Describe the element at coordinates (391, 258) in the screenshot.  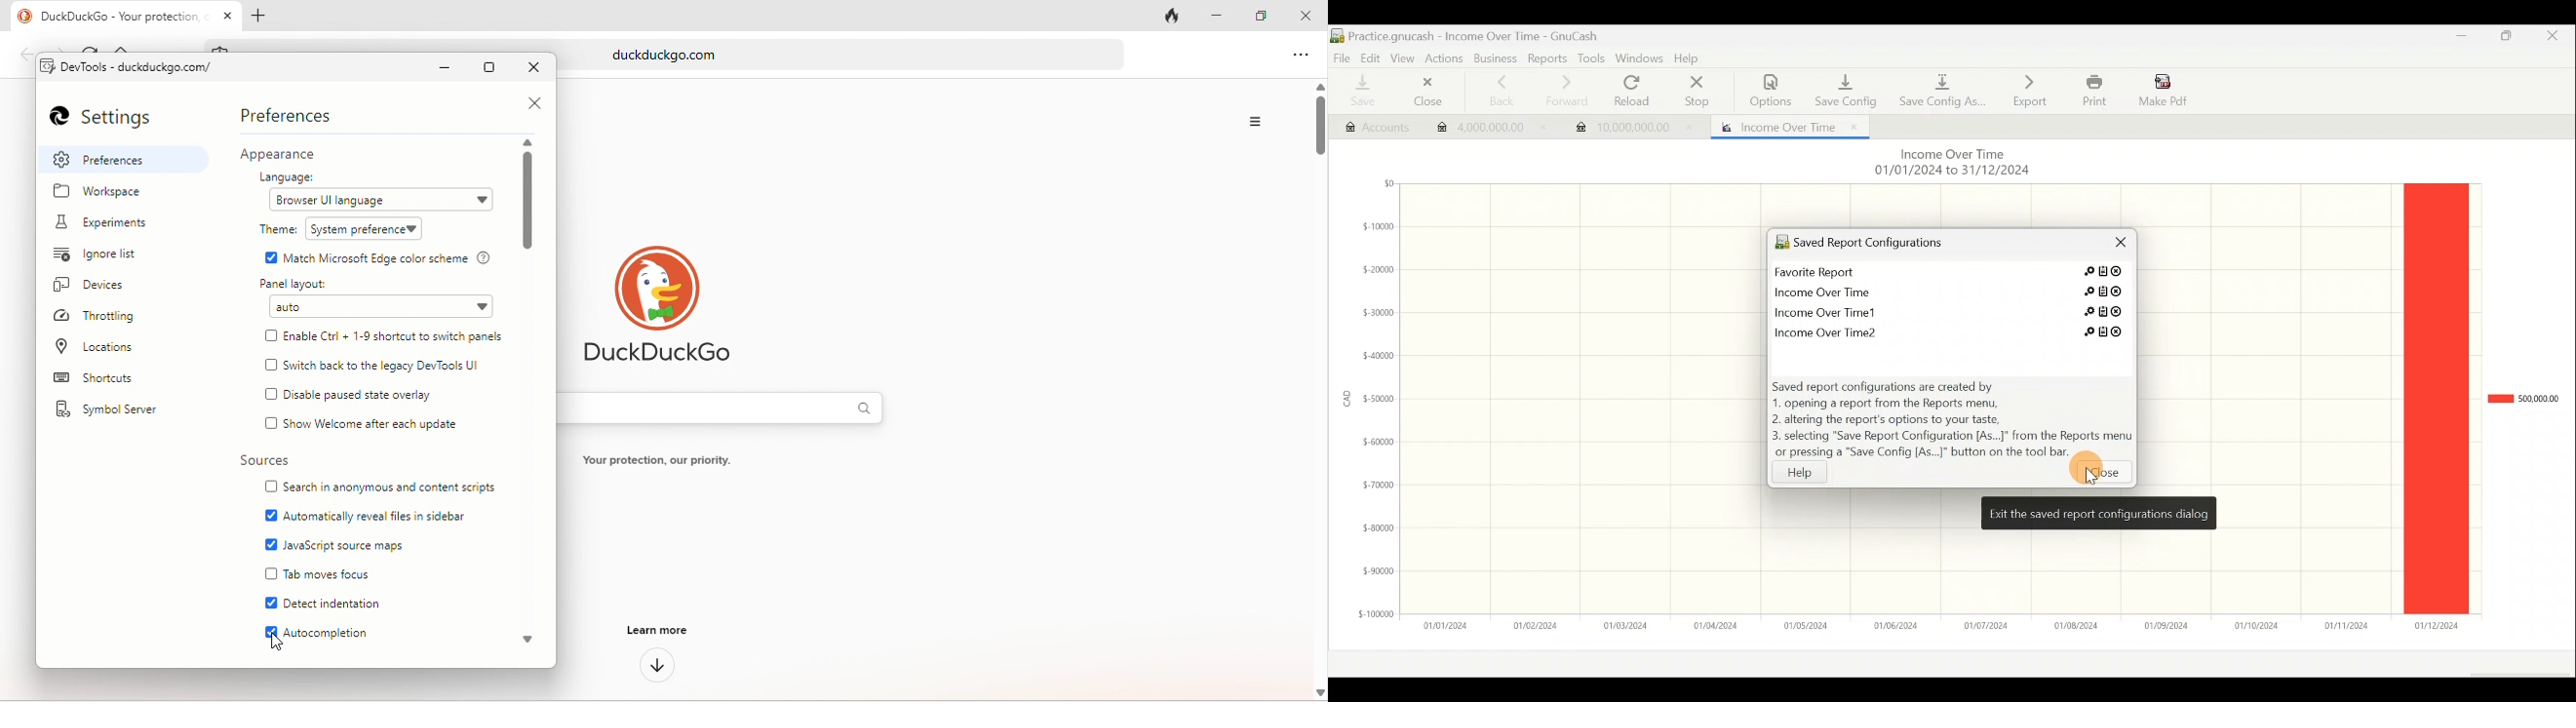
I see `match microsoft edge color scheme` at that location.